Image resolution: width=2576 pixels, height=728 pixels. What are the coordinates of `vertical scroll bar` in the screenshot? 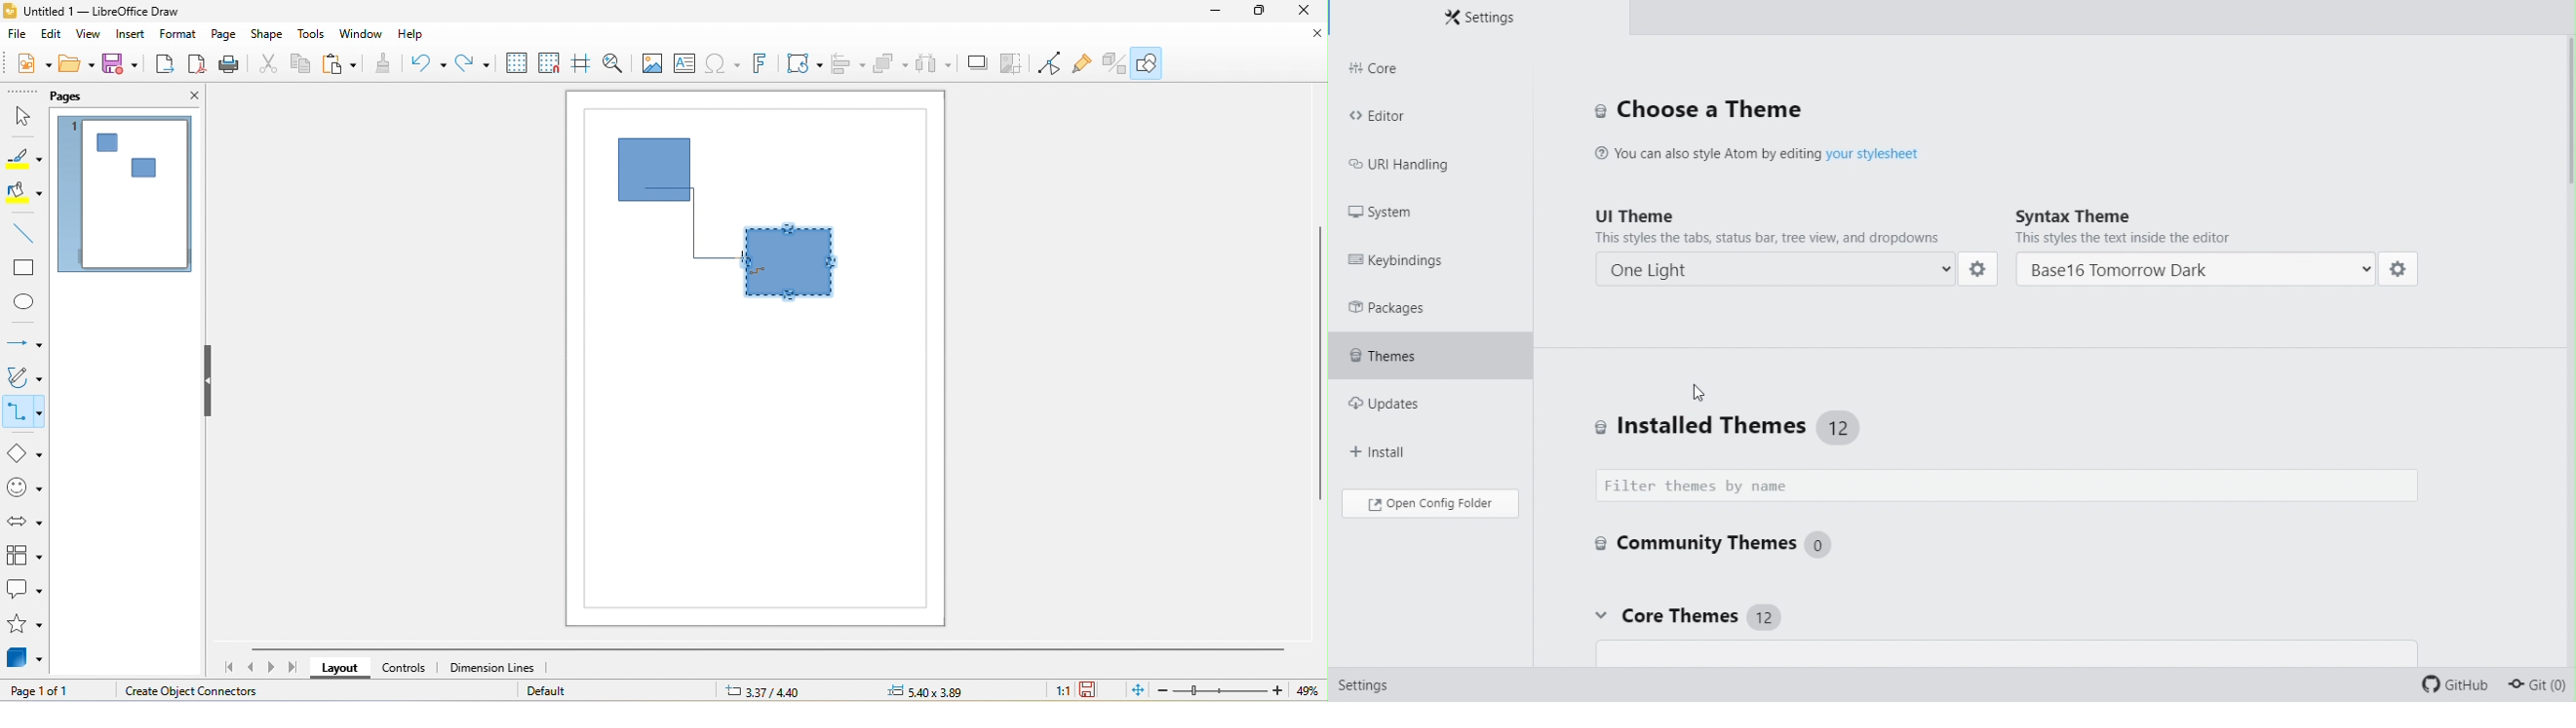 It's located at (1319, 370).